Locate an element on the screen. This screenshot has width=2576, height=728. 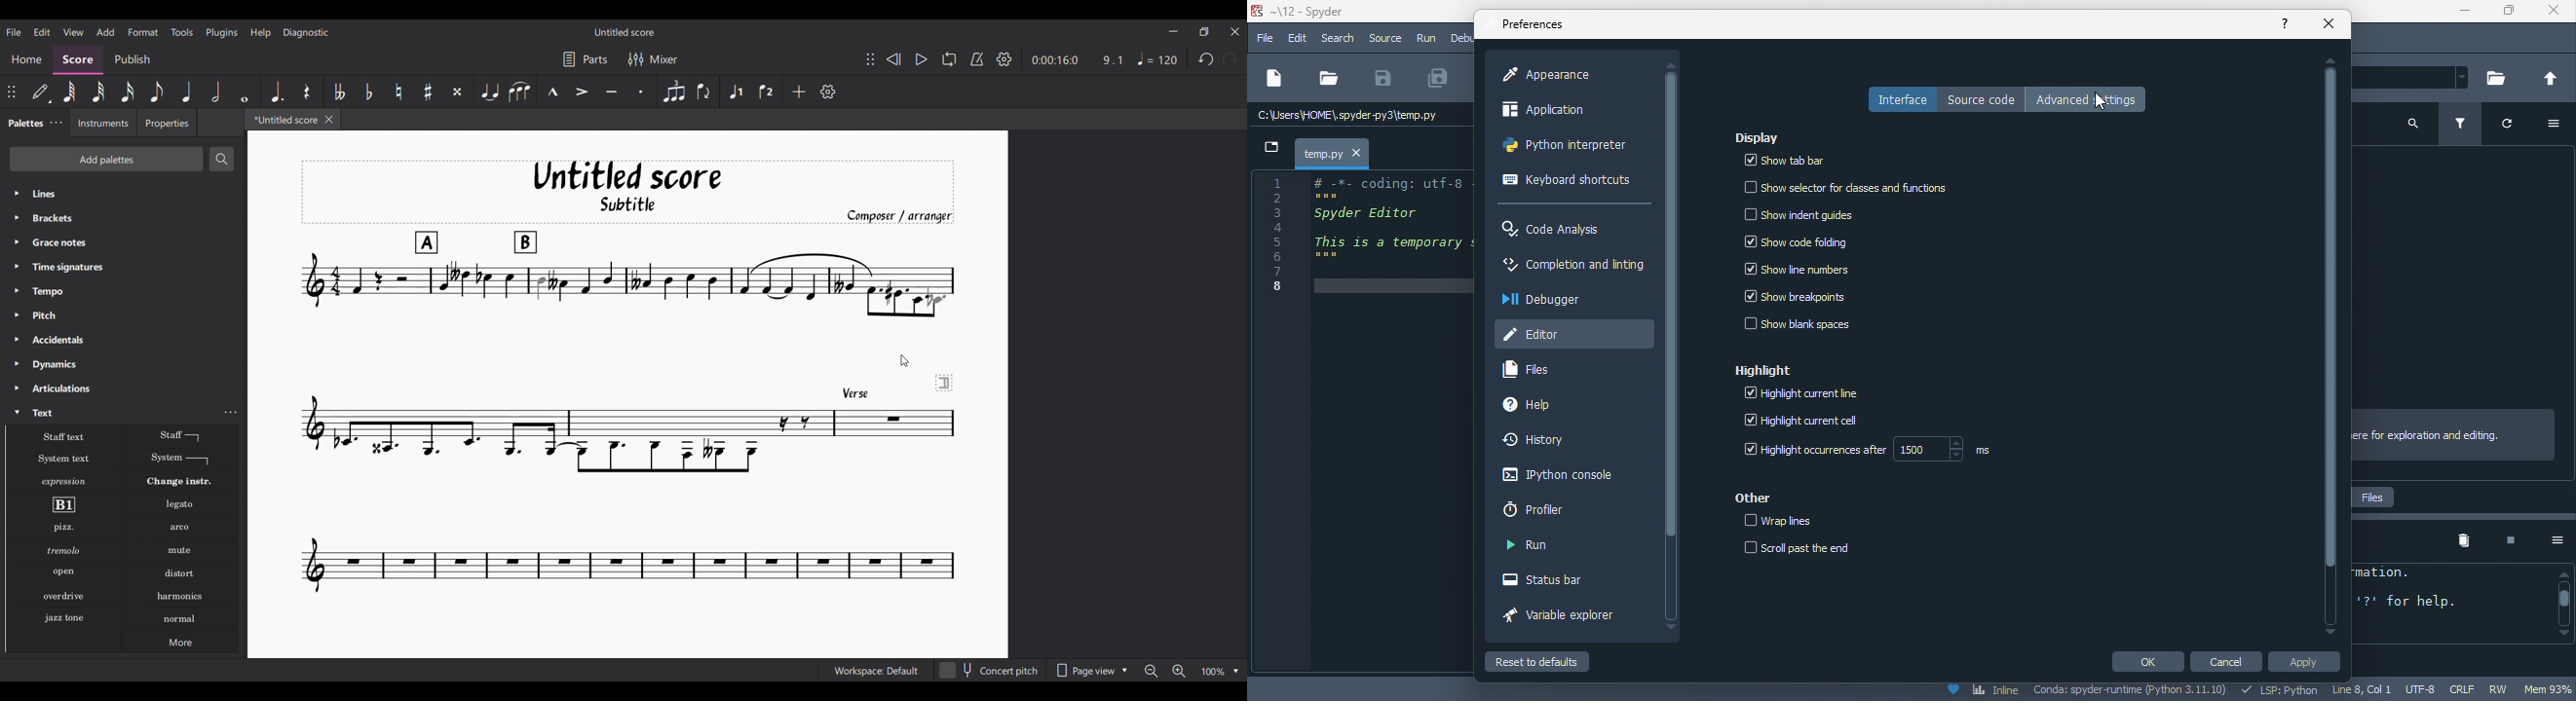
System text line is located at coordinates (180, 459).